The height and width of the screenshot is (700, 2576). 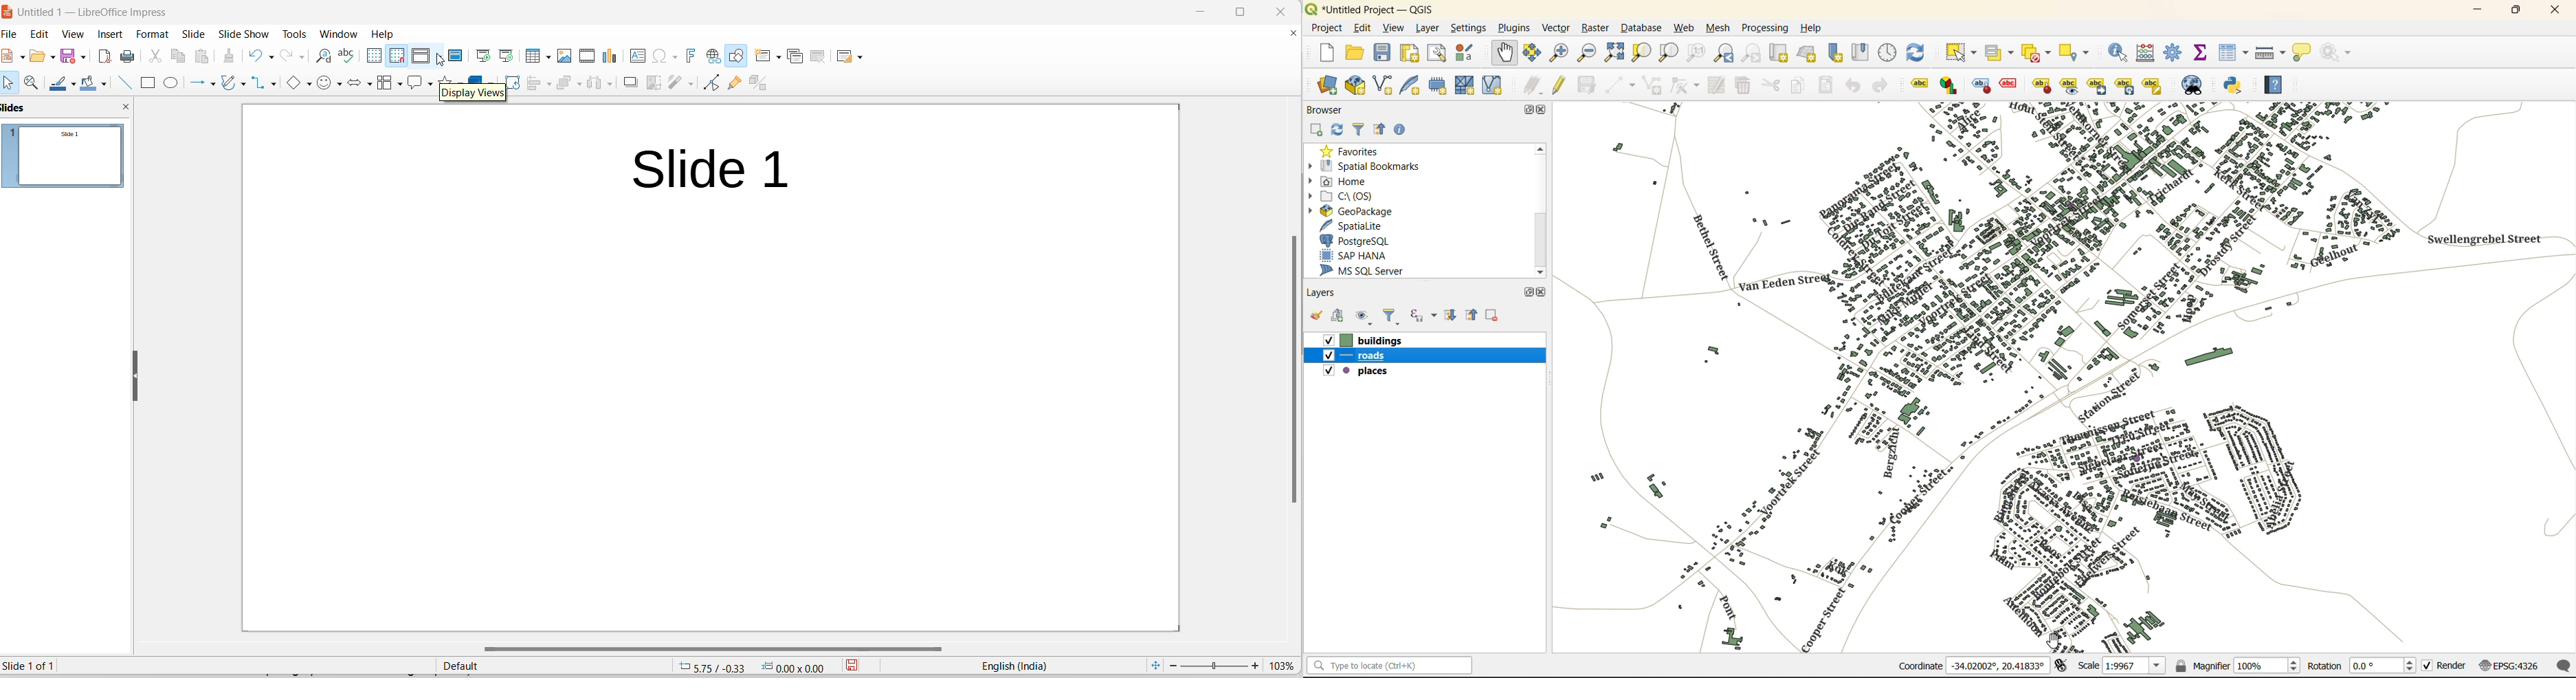 I want to click on mesh, so click(x=1719, y=28).